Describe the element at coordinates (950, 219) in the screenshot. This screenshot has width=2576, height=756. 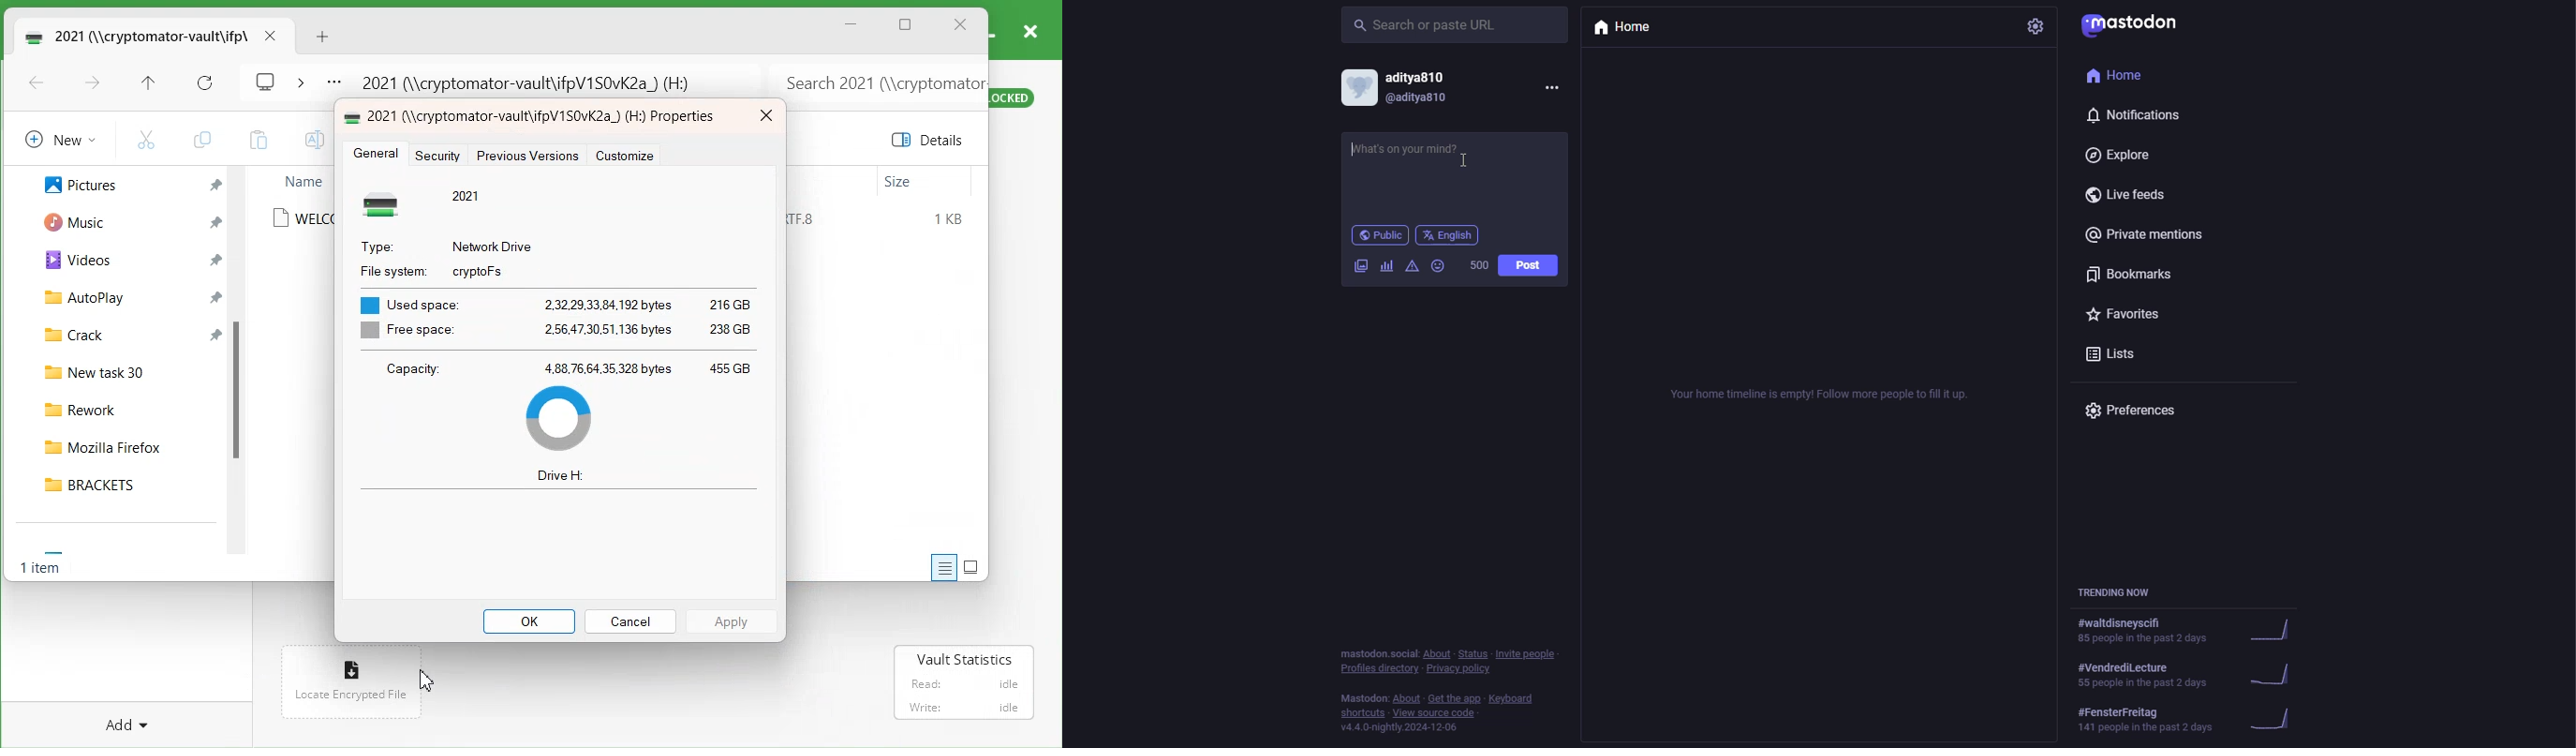
I see `1 KB` at that location.